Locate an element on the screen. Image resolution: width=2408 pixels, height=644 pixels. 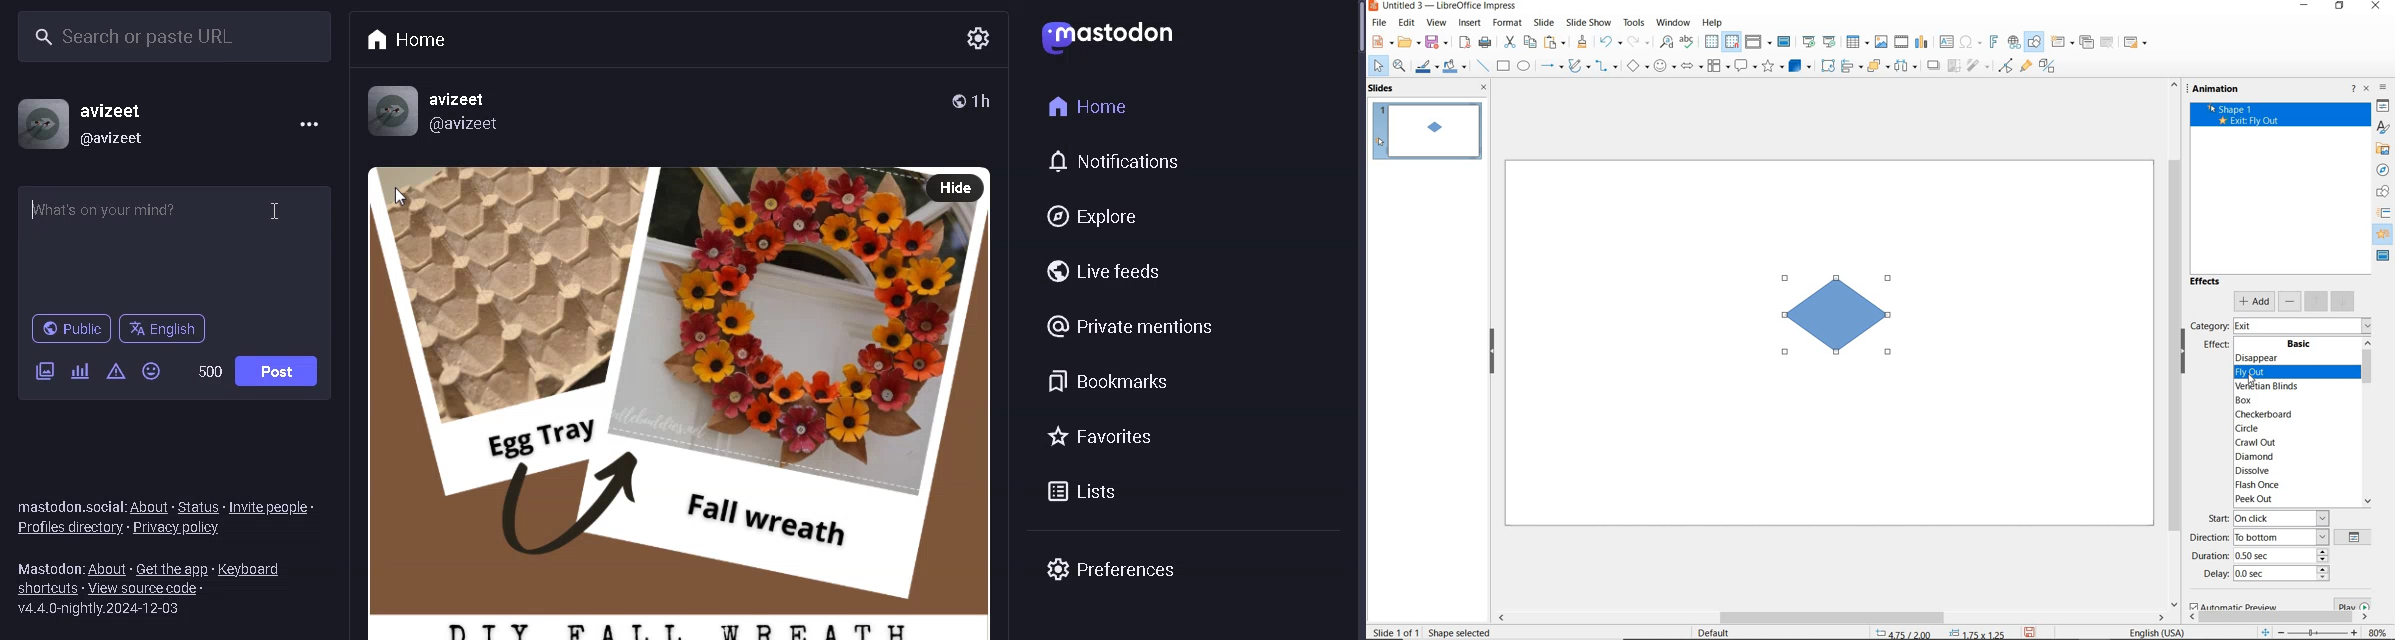
effect is located at coordinates (2218, 346).